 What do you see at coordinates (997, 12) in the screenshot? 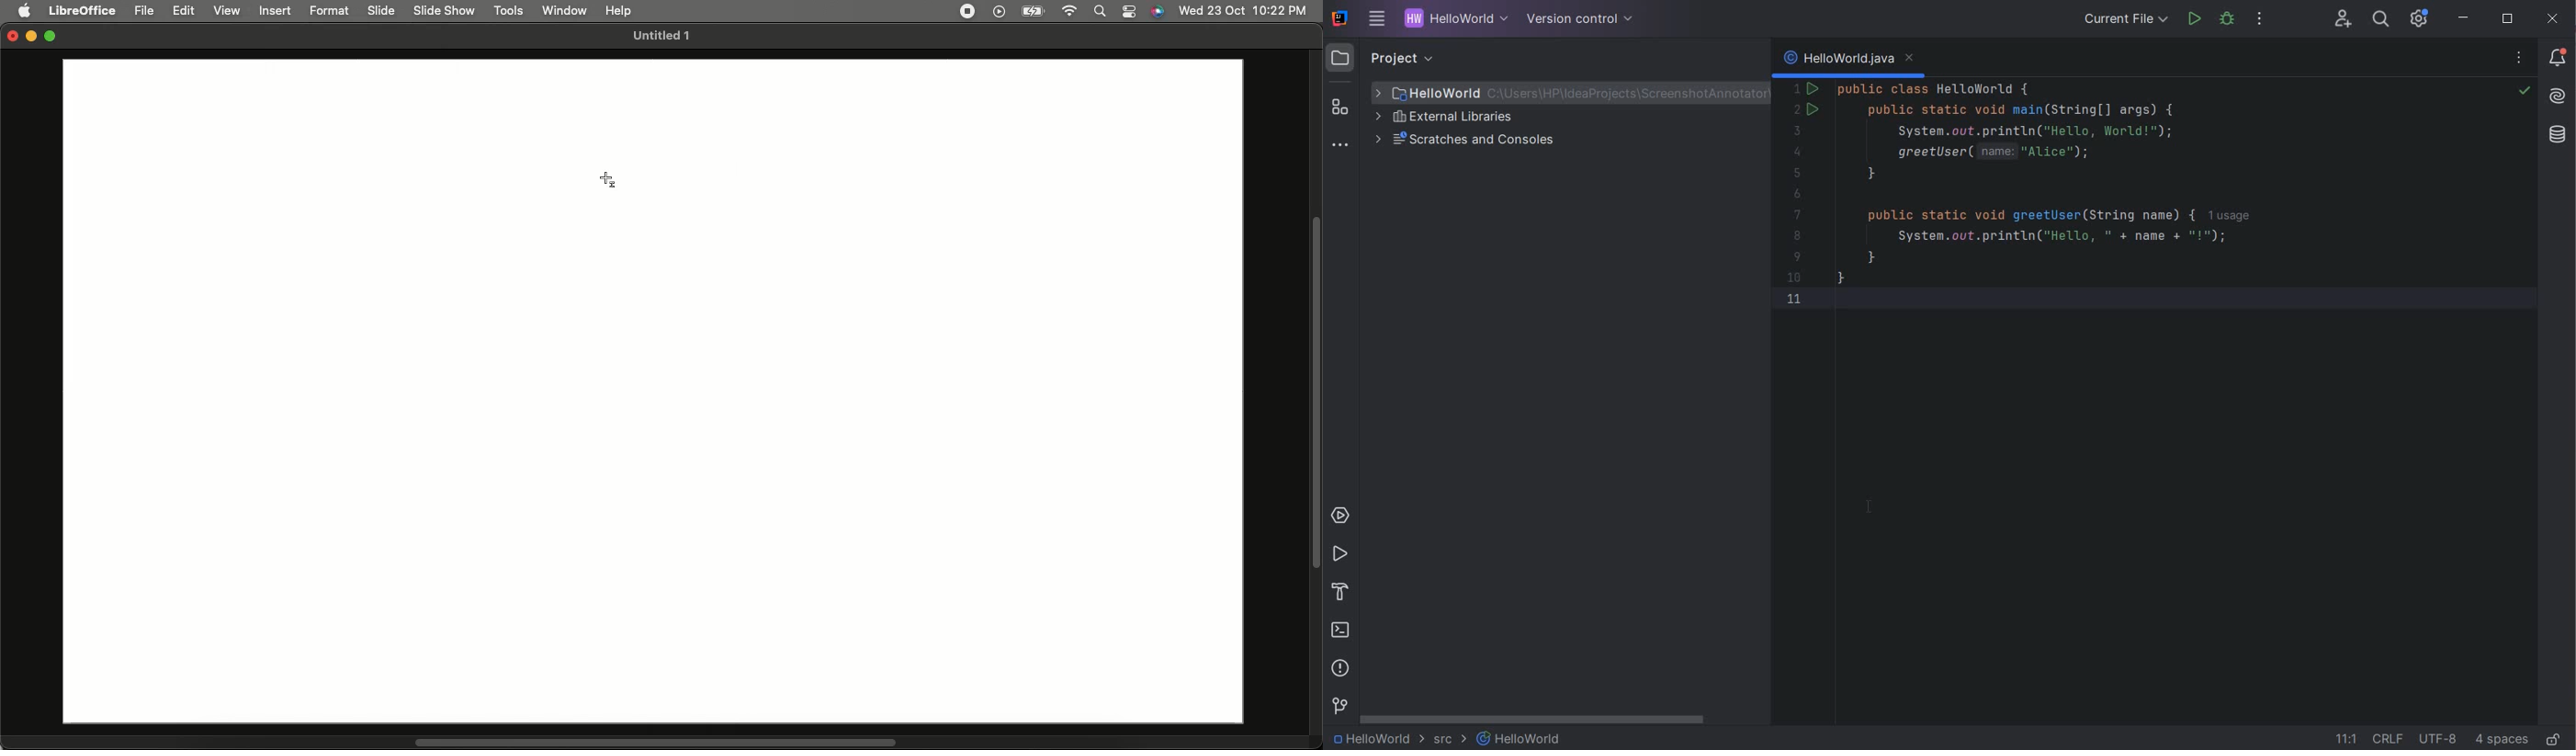
I see `Video player` at bounding box center [997, 12].